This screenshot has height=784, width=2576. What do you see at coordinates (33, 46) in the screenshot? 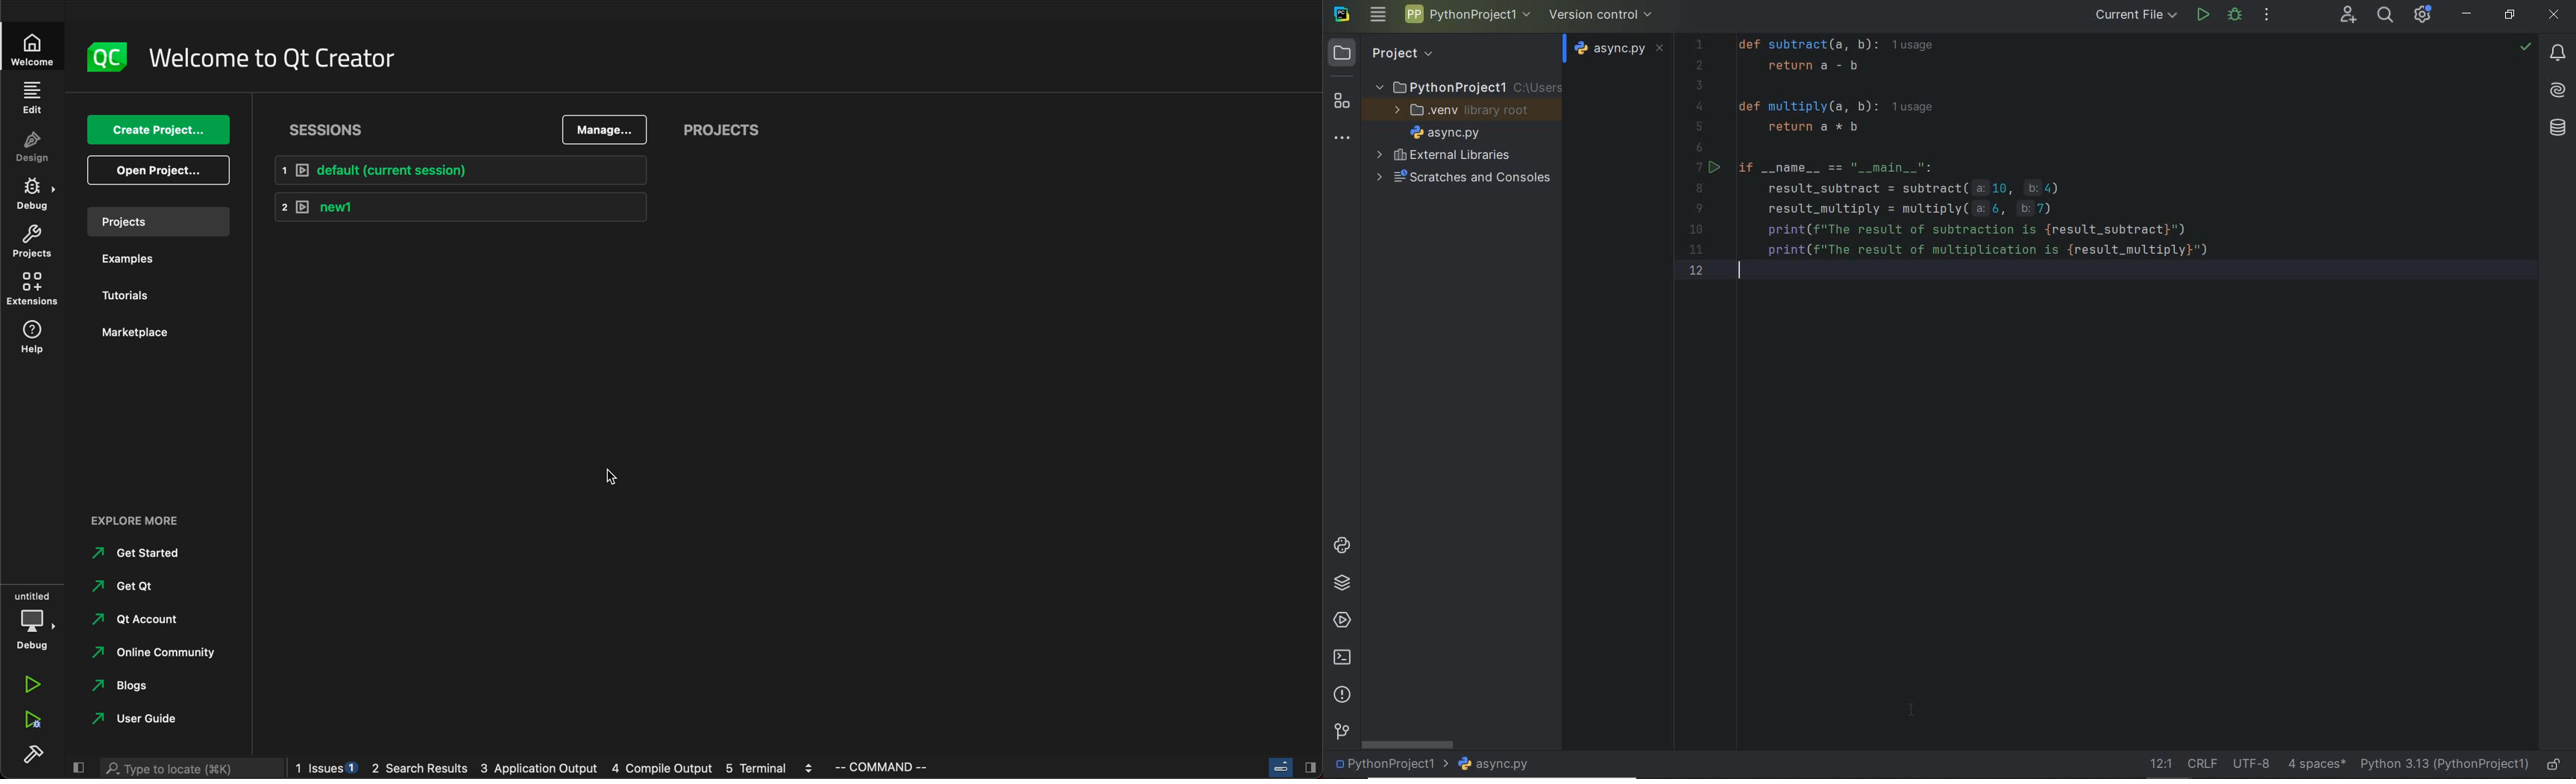
I see `welcome` at bounding box center [33, 46].